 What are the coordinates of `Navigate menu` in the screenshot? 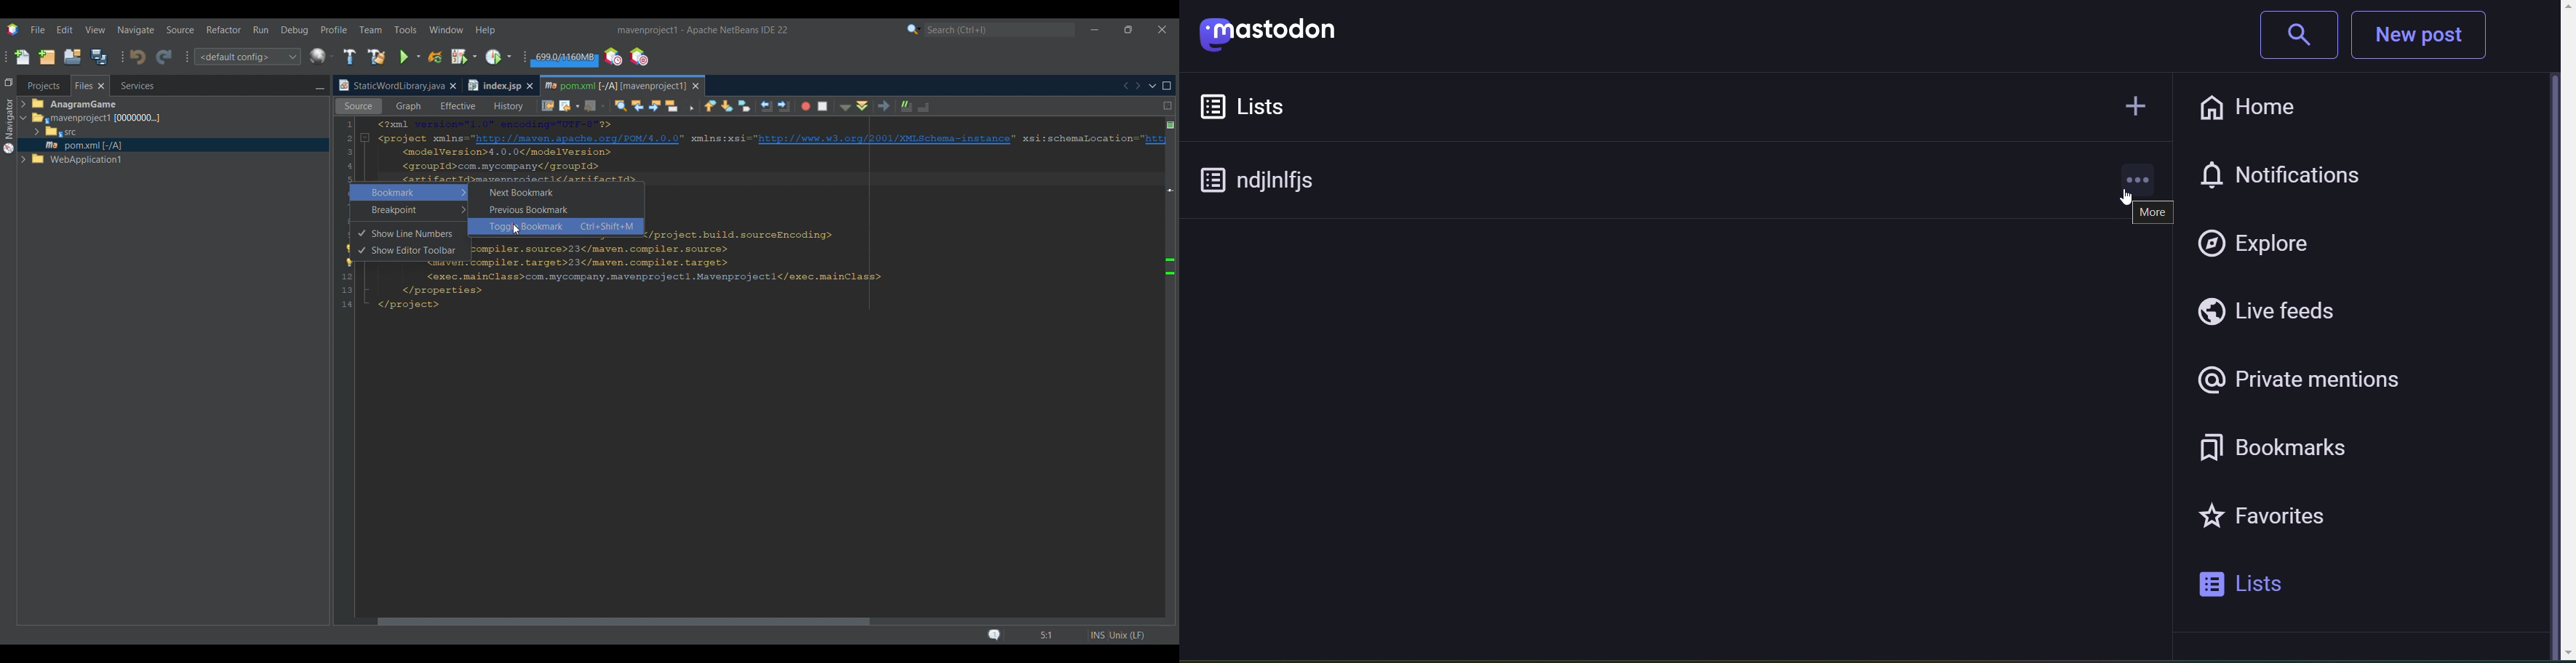 It's located at (136, 30).